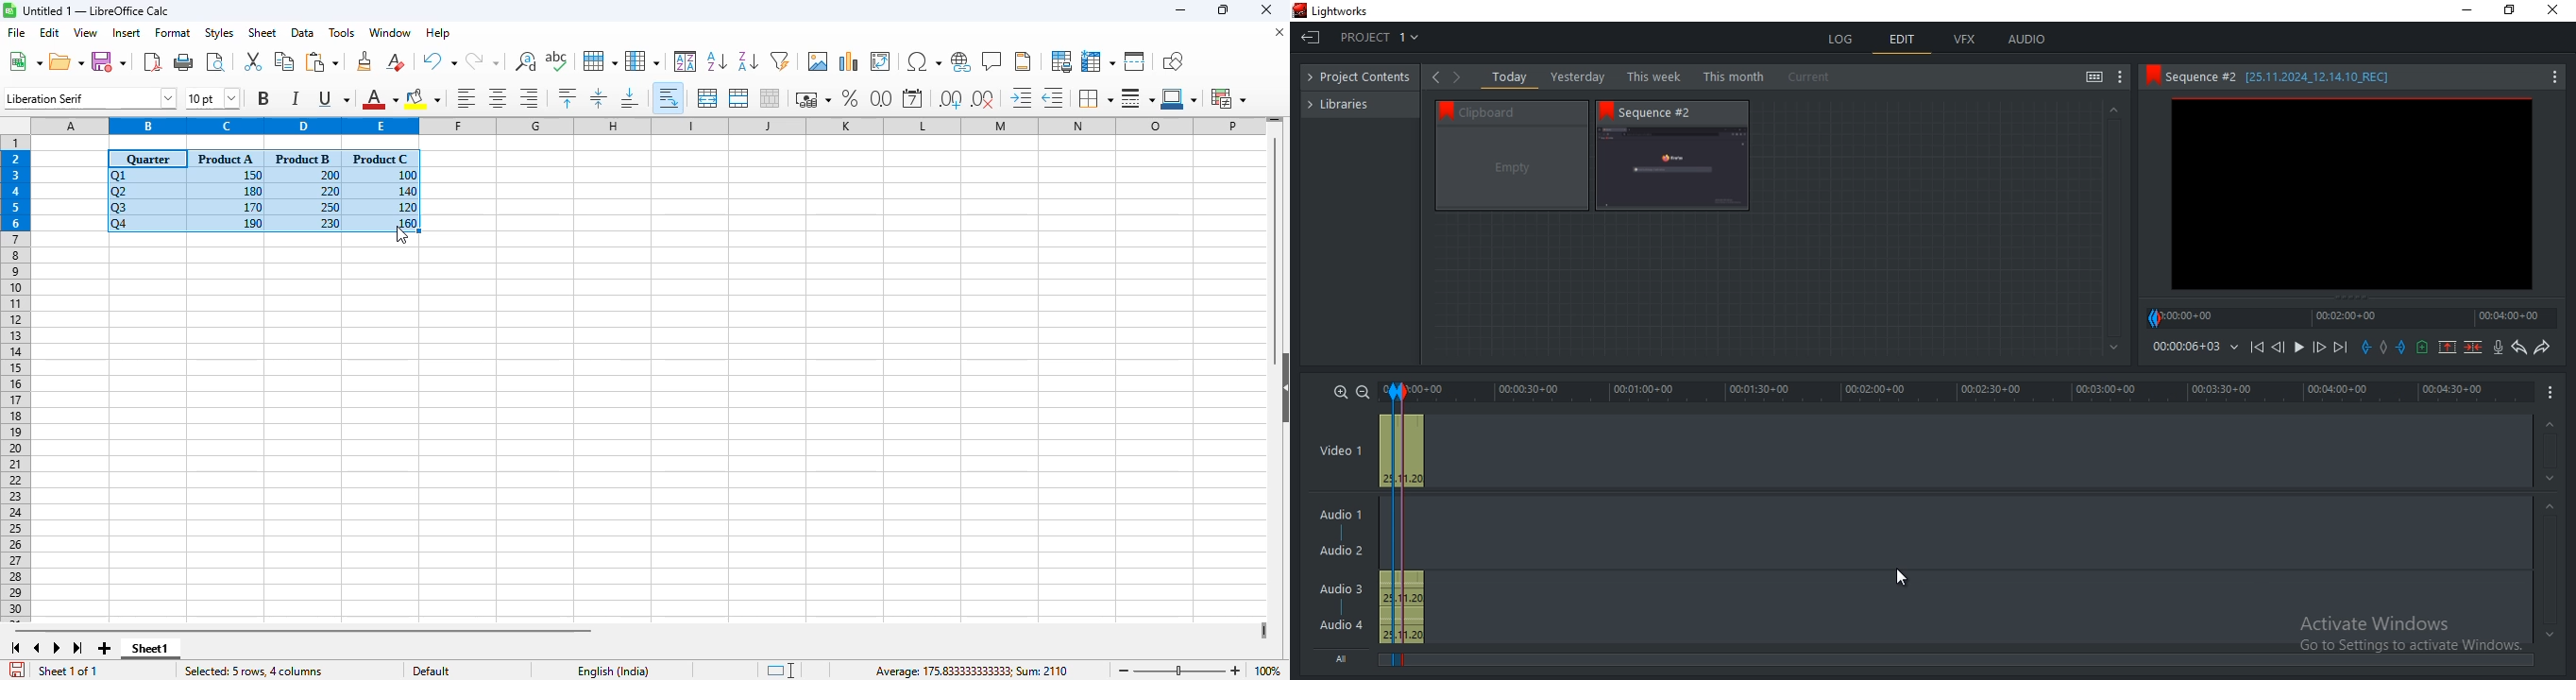 Image resolution: width=2576 pixels, height=700 pixels. I want to click on redo, so click(2541, 347).